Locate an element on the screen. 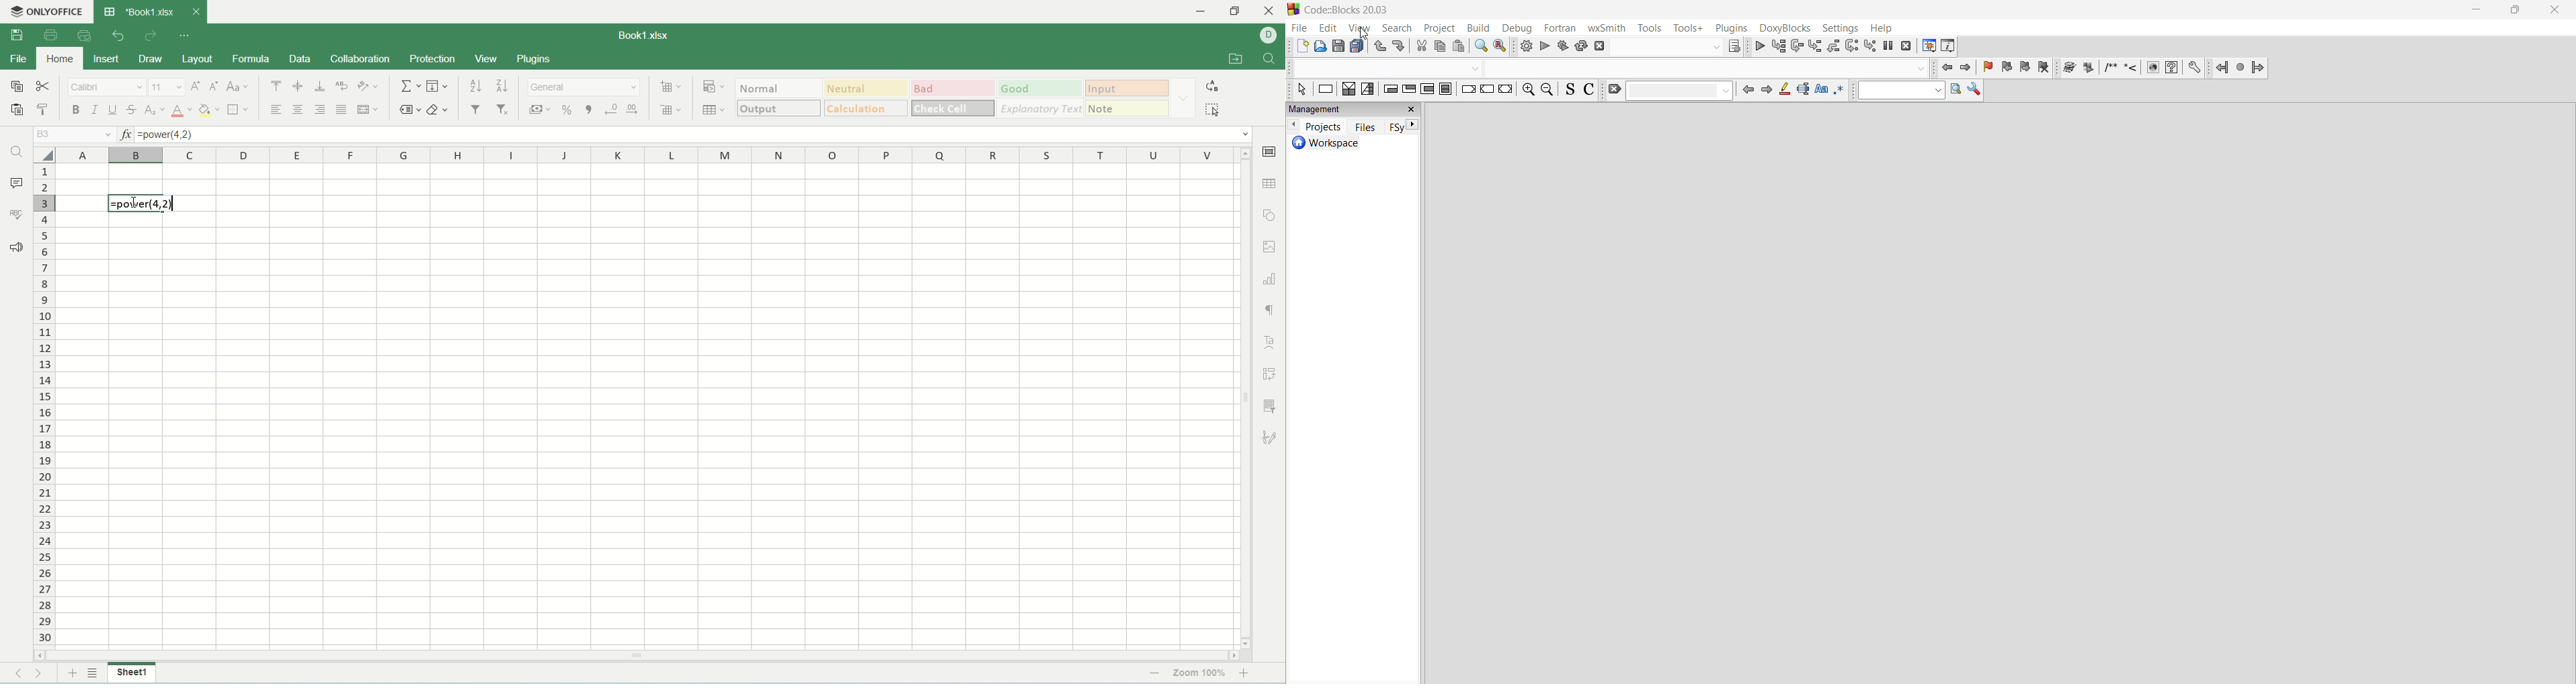  insert cells is located at coordinates (670, 88).